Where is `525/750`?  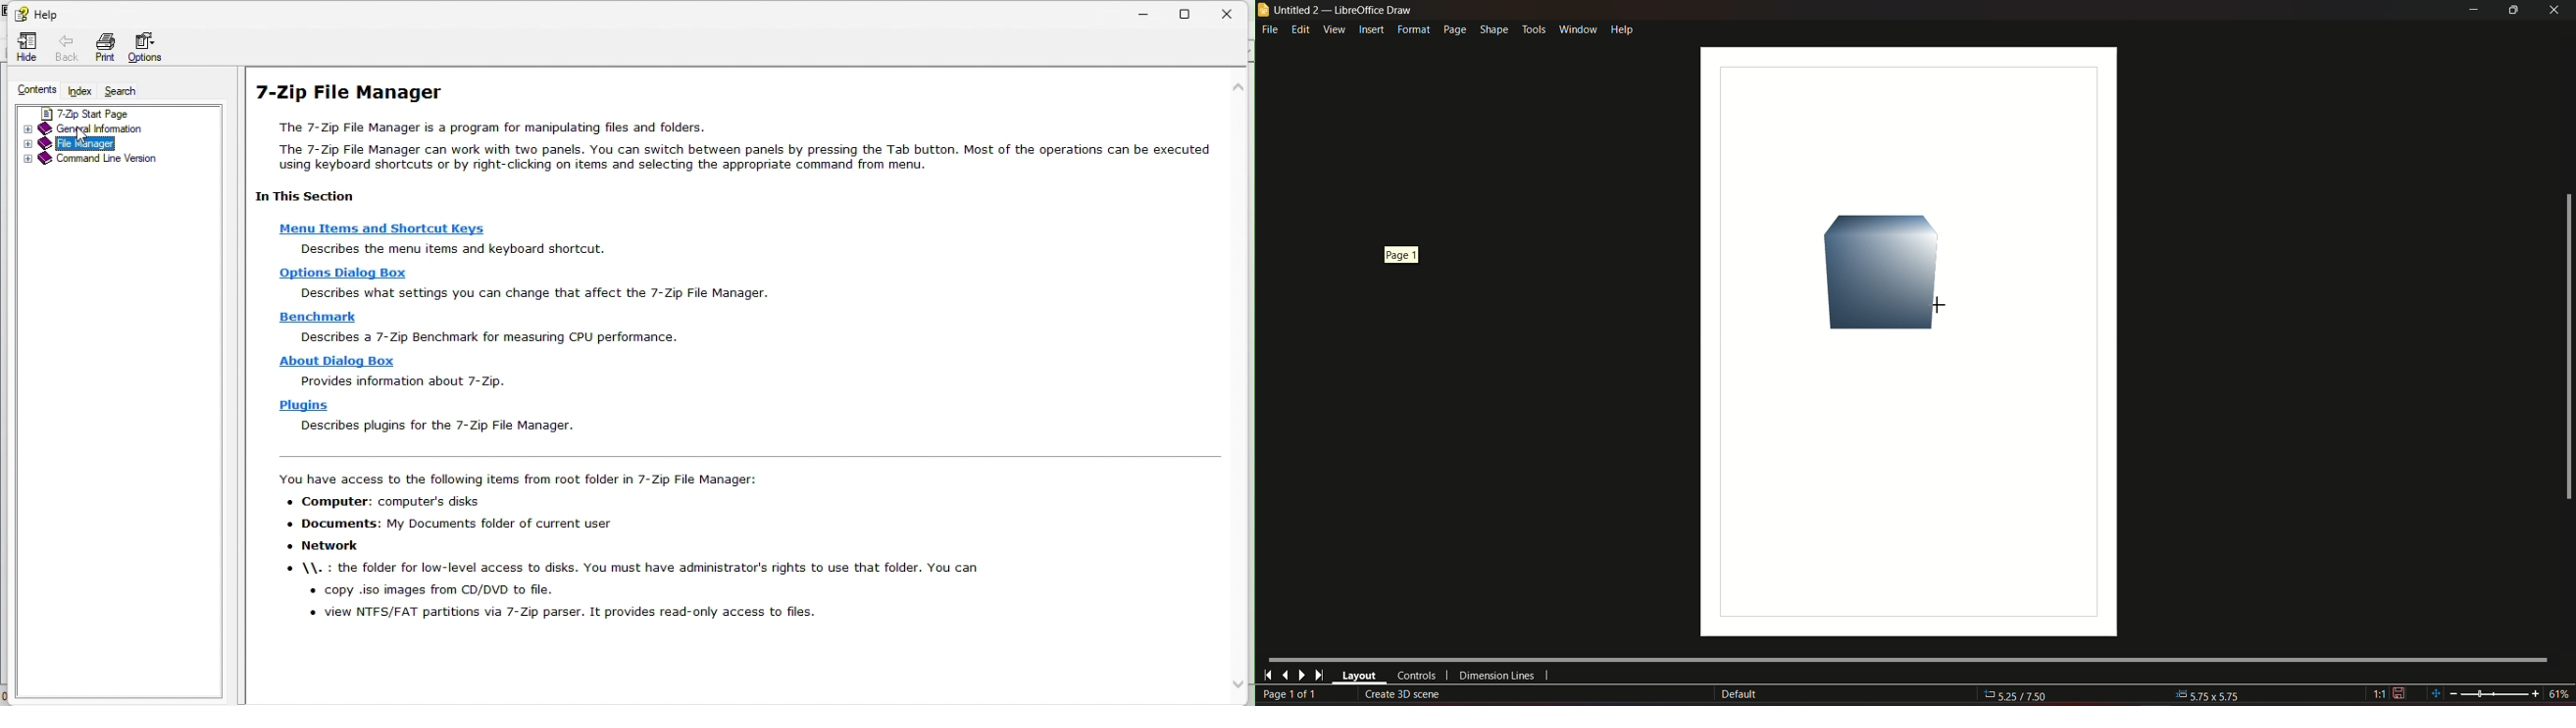 525/750 is located at coordinates (2024, 696).